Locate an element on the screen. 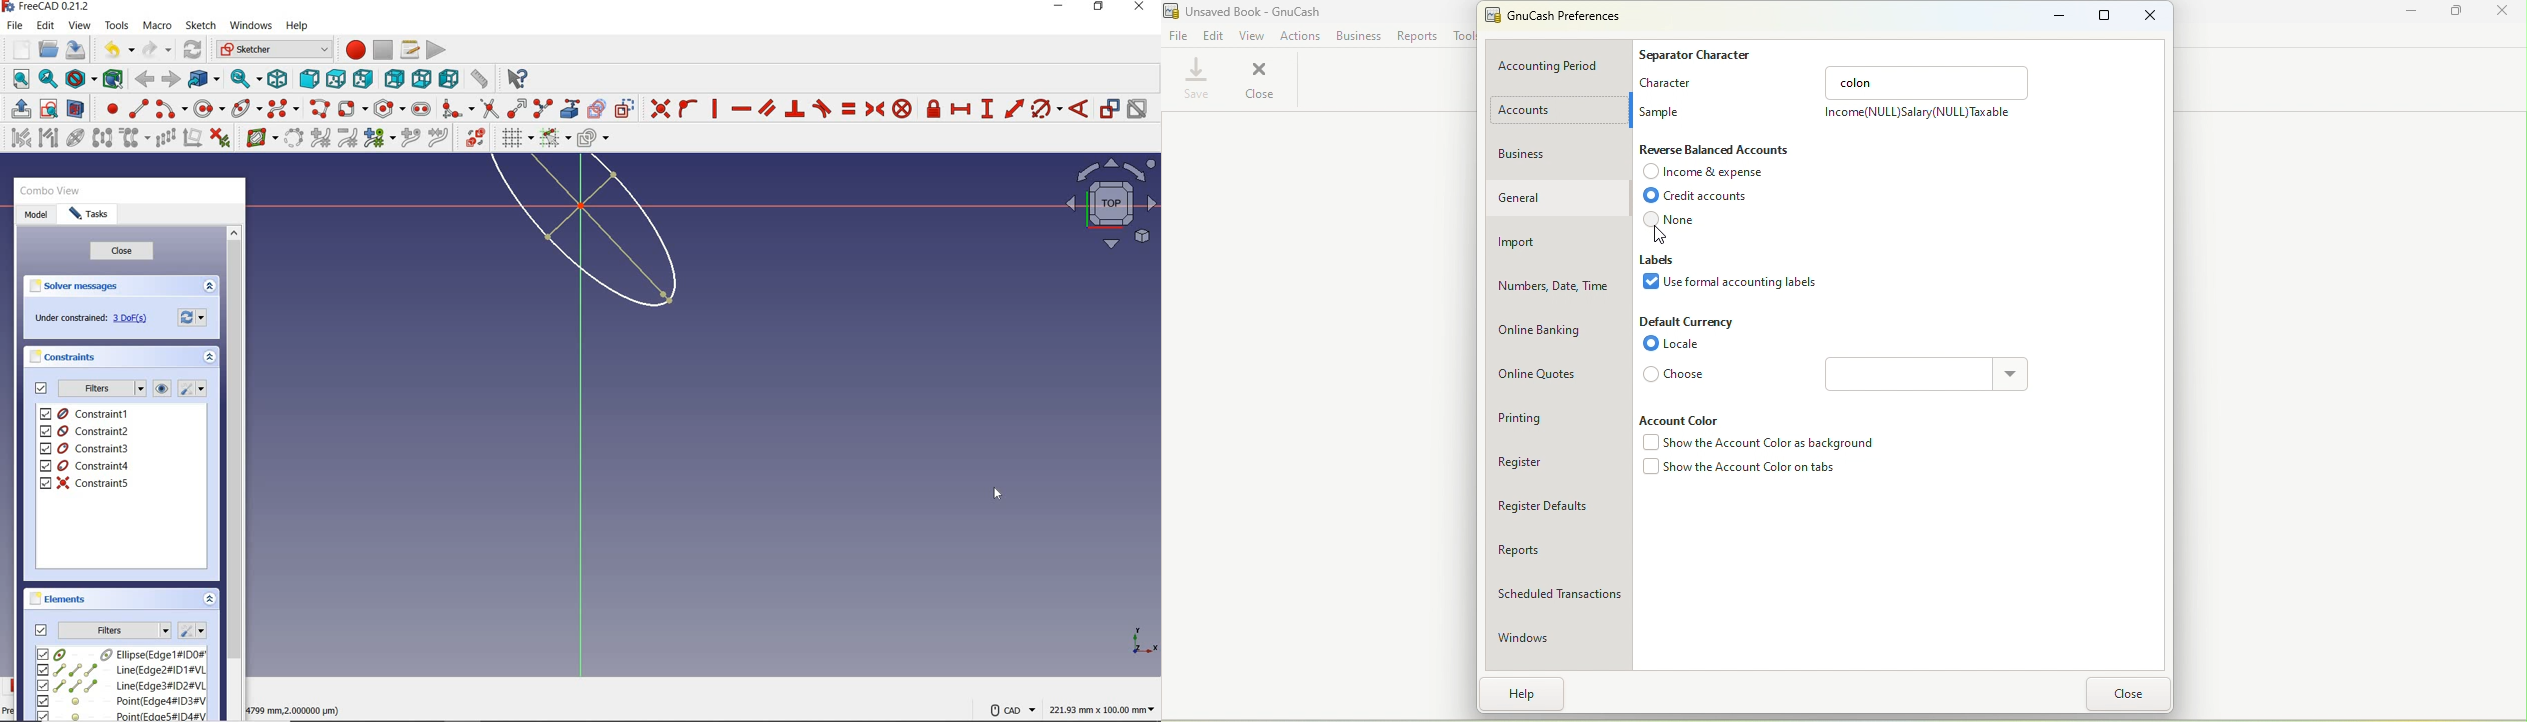 The image size is (2548, 728). Show the account color as background is located at coordinates (1766, 442).